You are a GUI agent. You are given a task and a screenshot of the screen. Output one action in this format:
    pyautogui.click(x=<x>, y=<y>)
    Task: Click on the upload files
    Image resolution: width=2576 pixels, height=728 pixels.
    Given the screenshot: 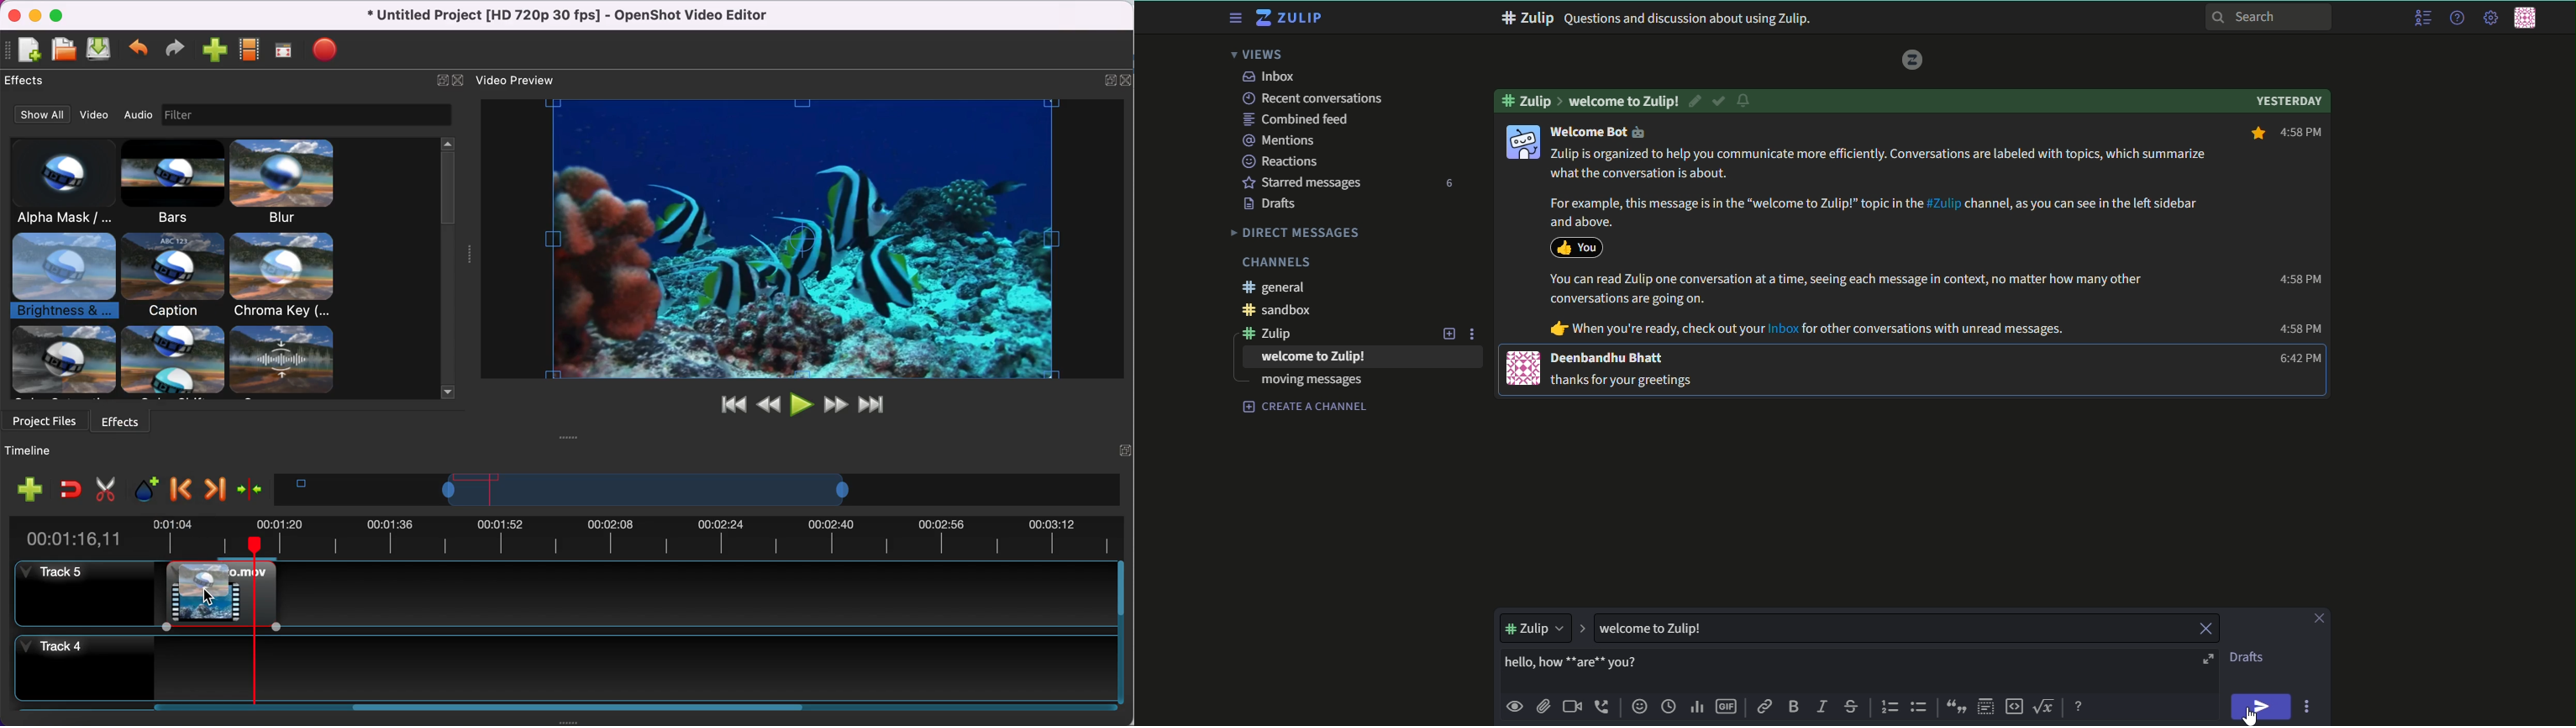 What is the action you would take?
    pyautogui.click(x=1543, y=705)
    